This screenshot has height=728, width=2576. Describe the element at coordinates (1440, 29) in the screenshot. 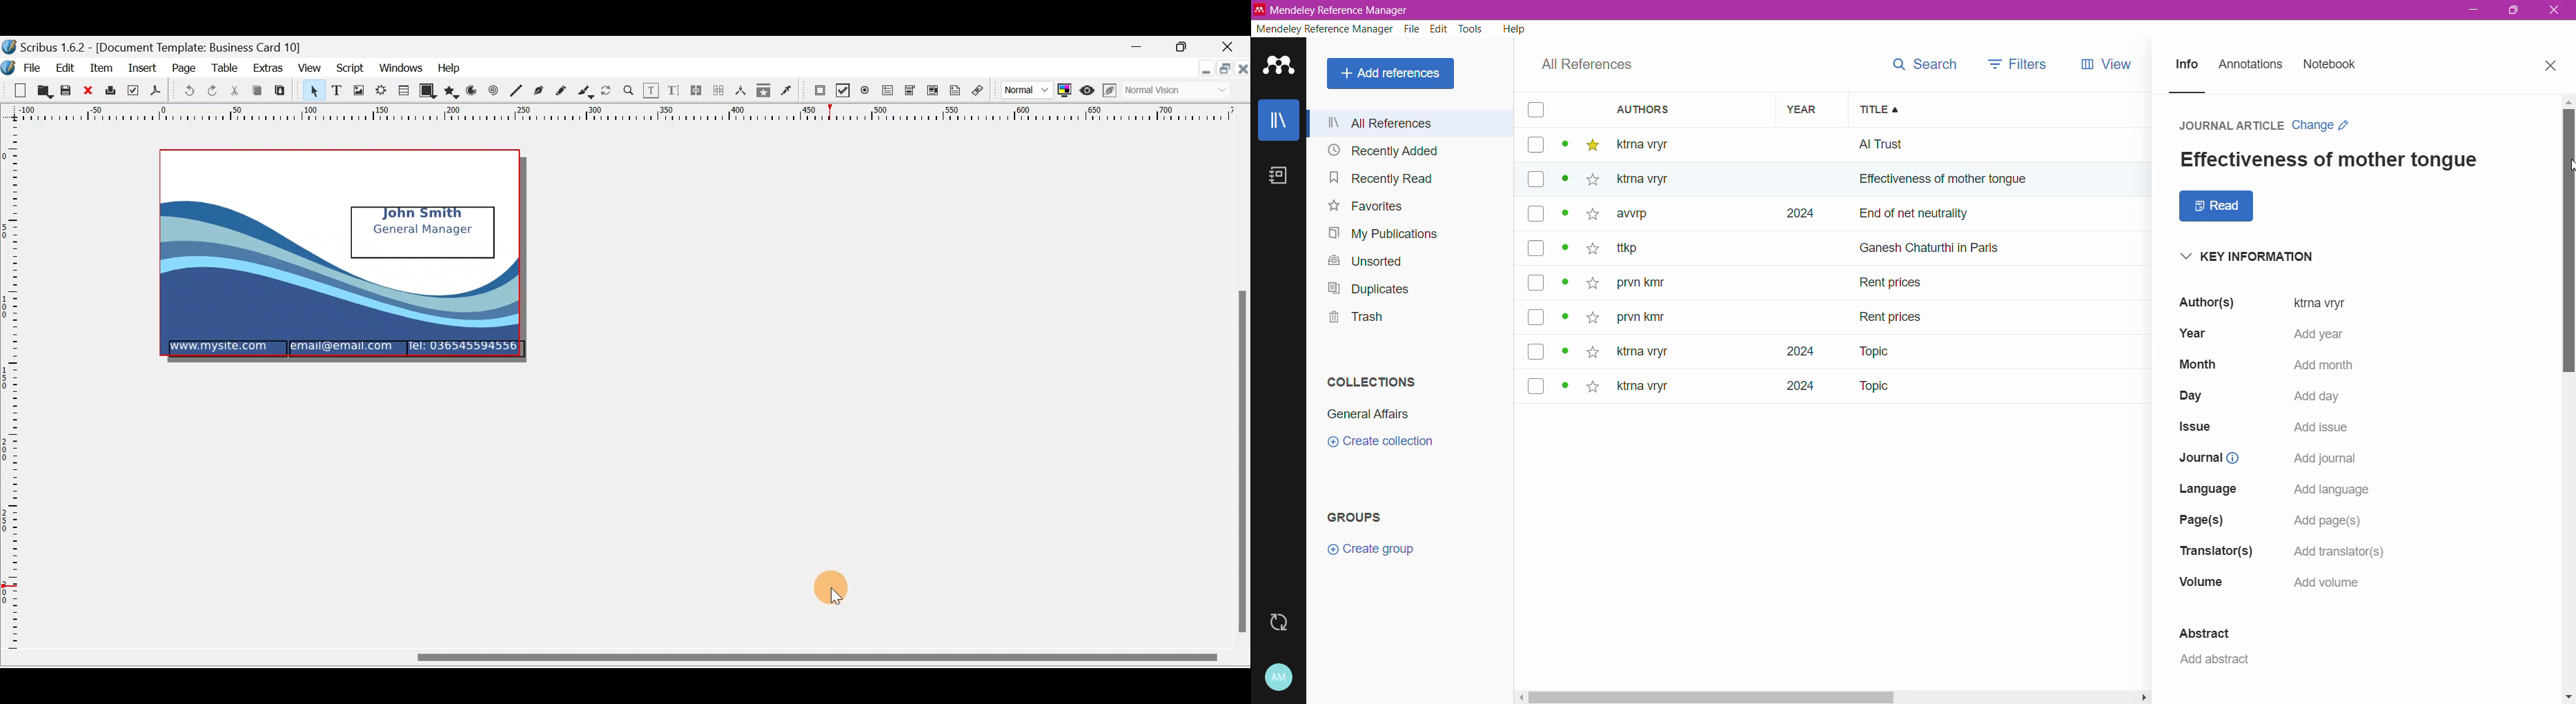

I see `Edit` at that location.